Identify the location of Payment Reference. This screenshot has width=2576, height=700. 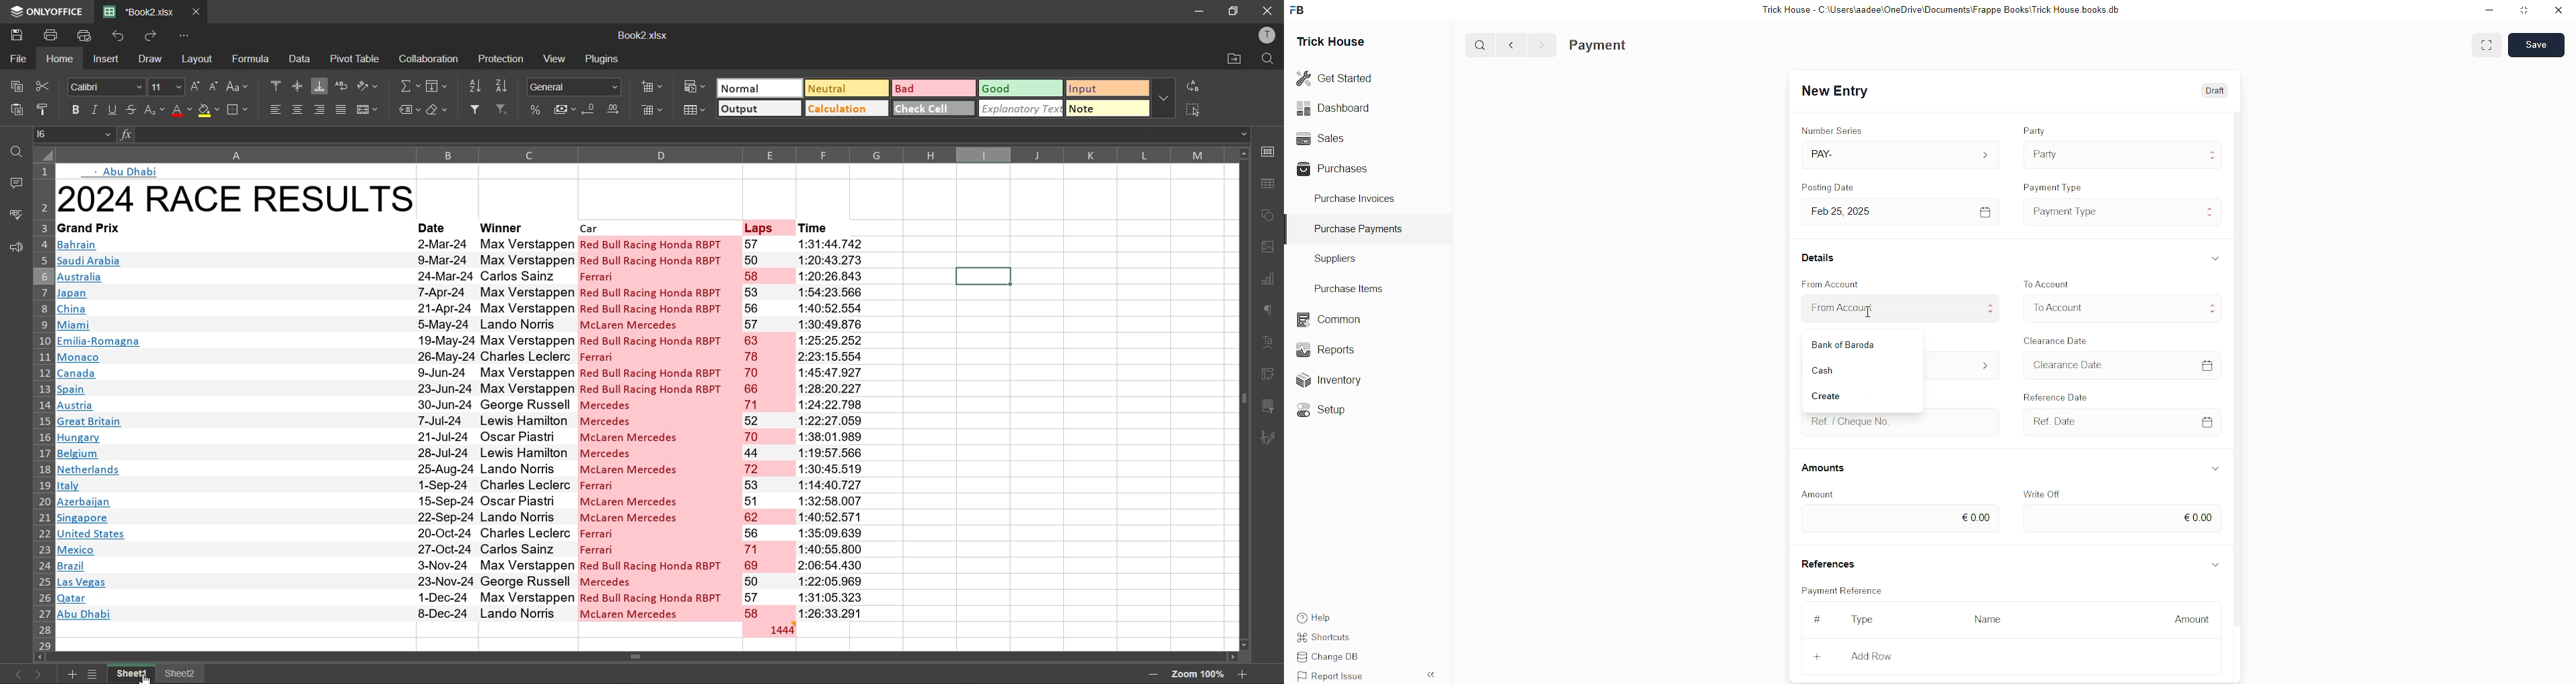
(1849, 589).